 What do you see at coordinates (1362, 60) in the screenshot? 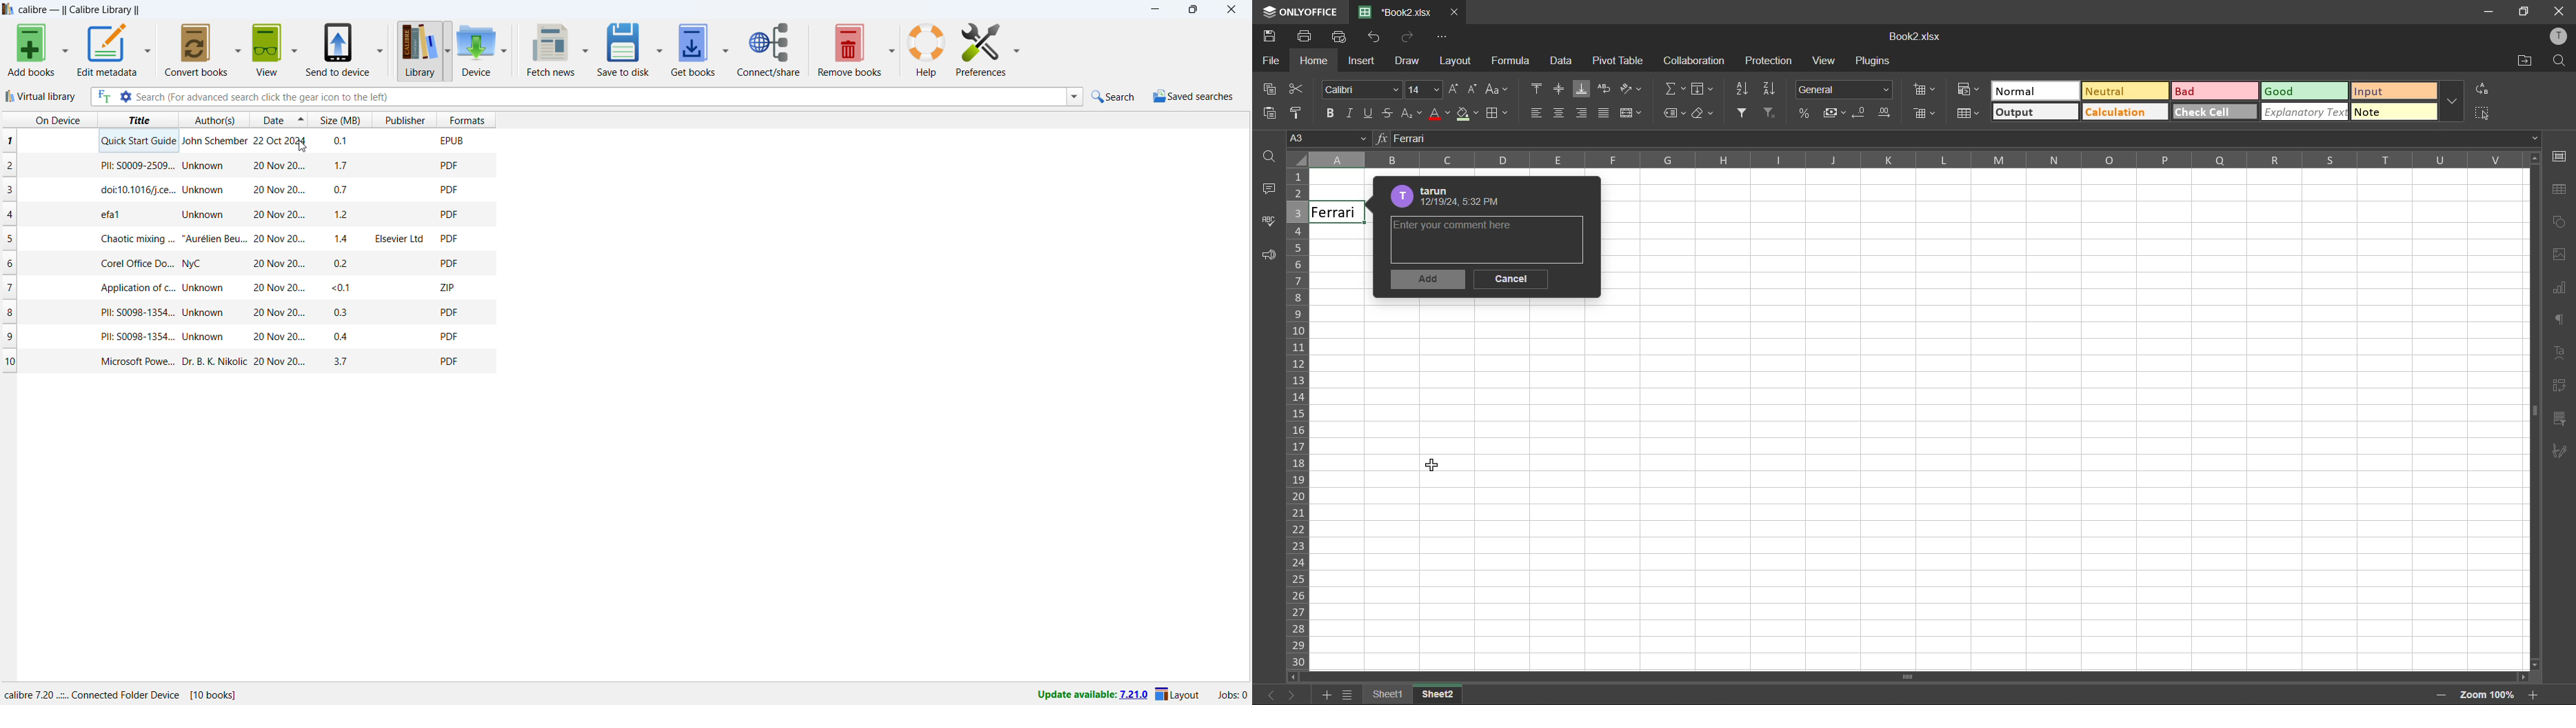
I see `insert` at bounding box center [1362, 60].